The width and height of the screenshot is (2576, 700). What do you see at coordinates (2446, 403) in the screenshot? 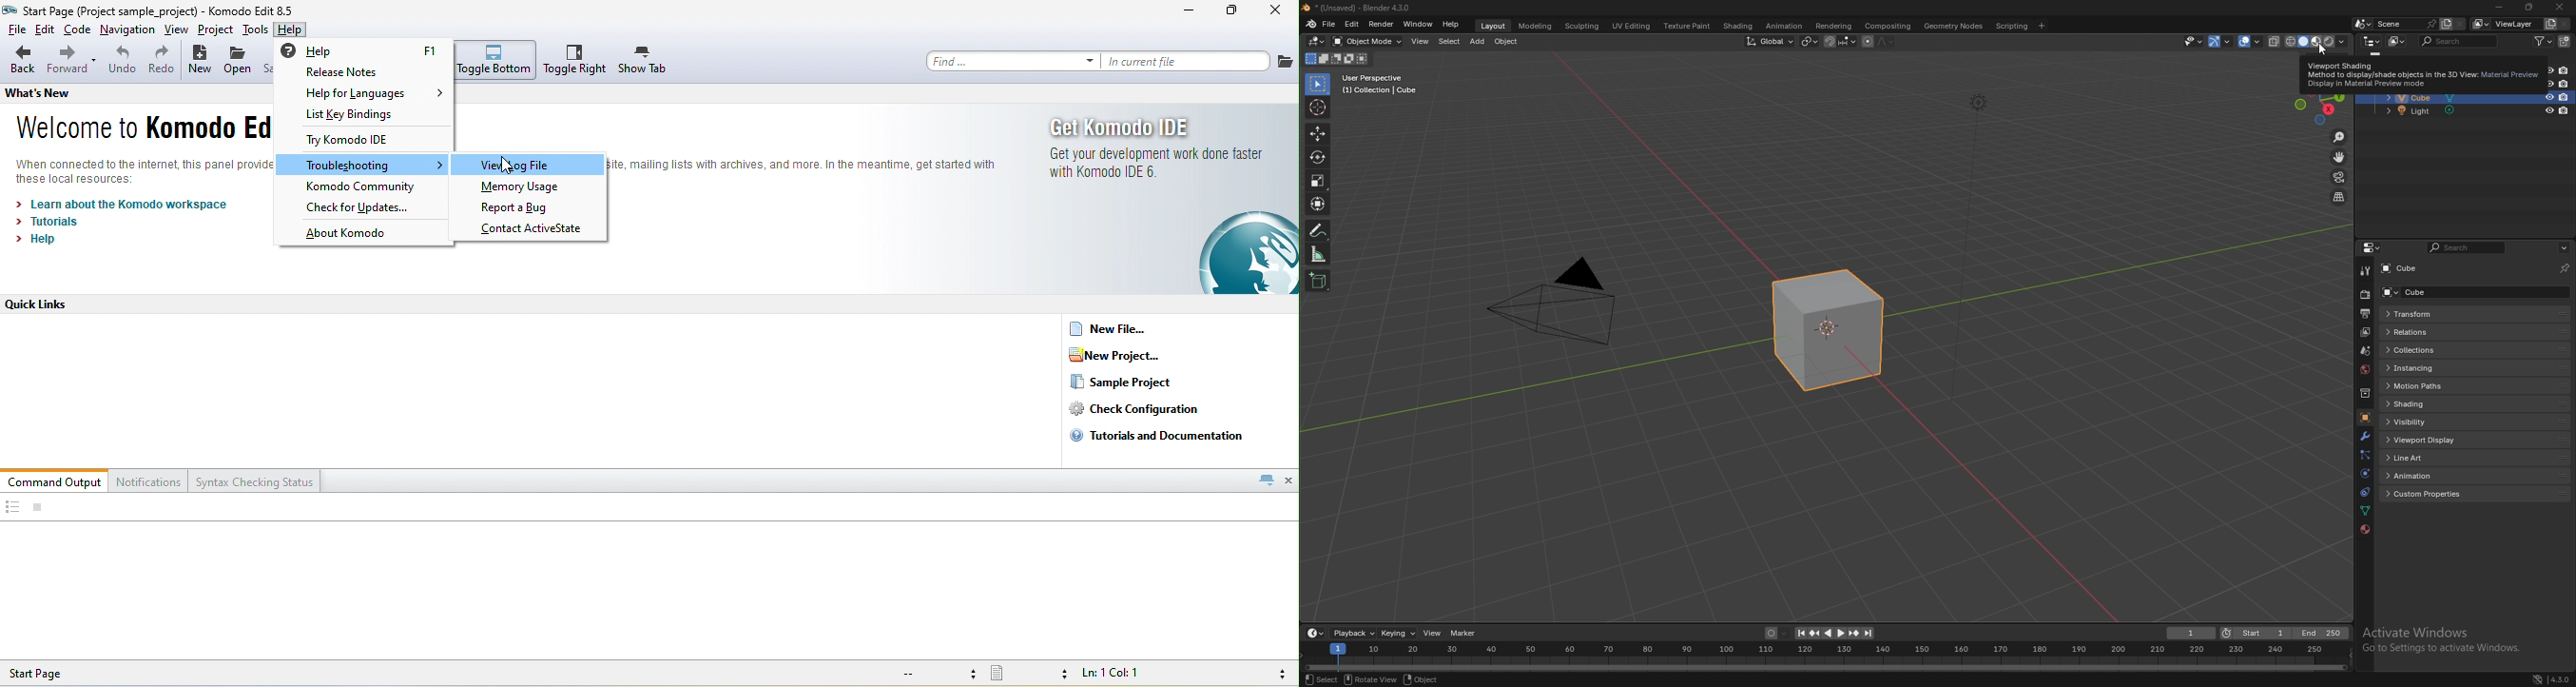
I see `shading` at bounding box center [2446, 403].